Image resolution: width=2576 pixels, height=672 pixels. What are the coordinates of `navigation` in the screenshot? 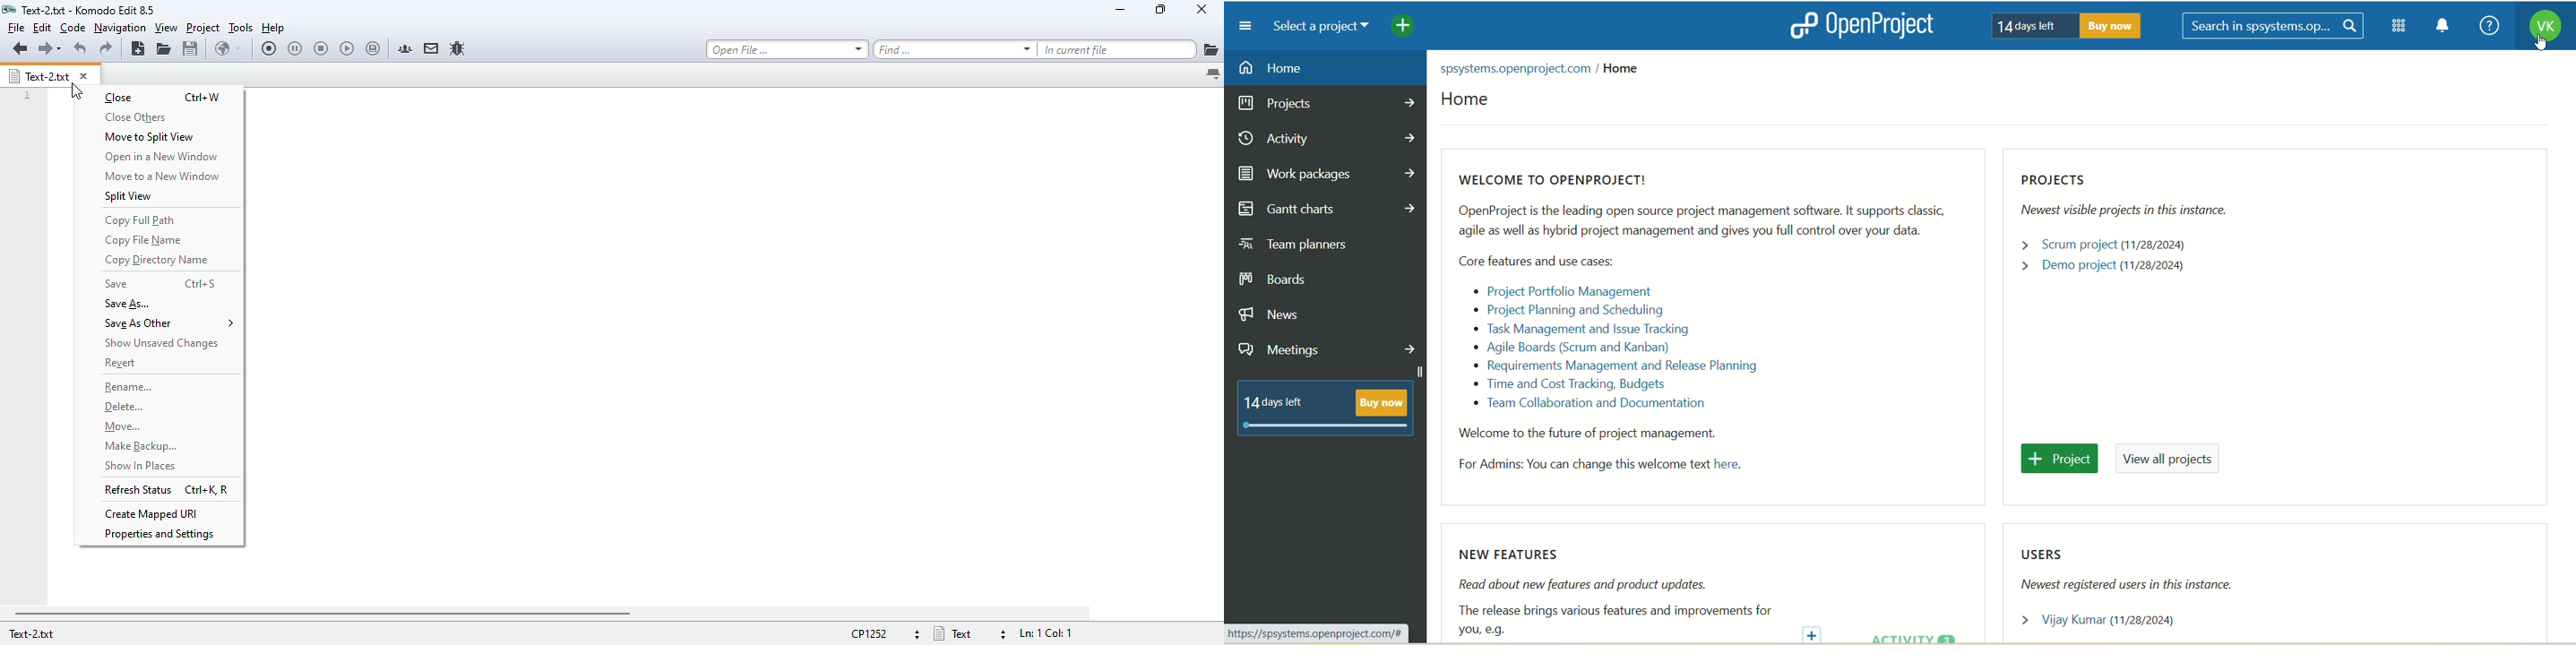 It's located at (119, 28).